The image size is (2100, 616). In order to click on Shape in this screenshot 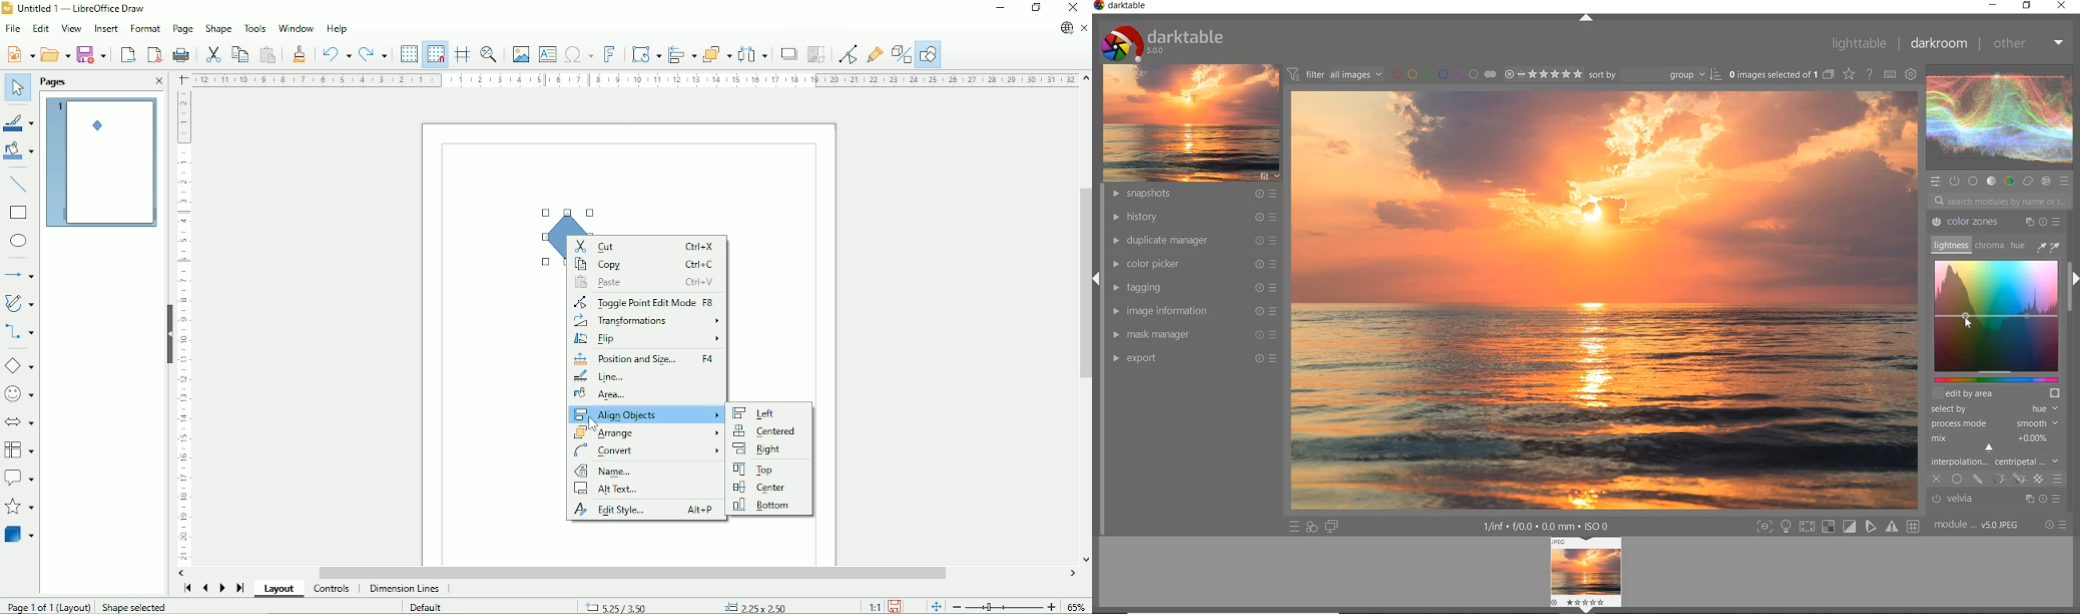, I will do `click(218, 28)`.